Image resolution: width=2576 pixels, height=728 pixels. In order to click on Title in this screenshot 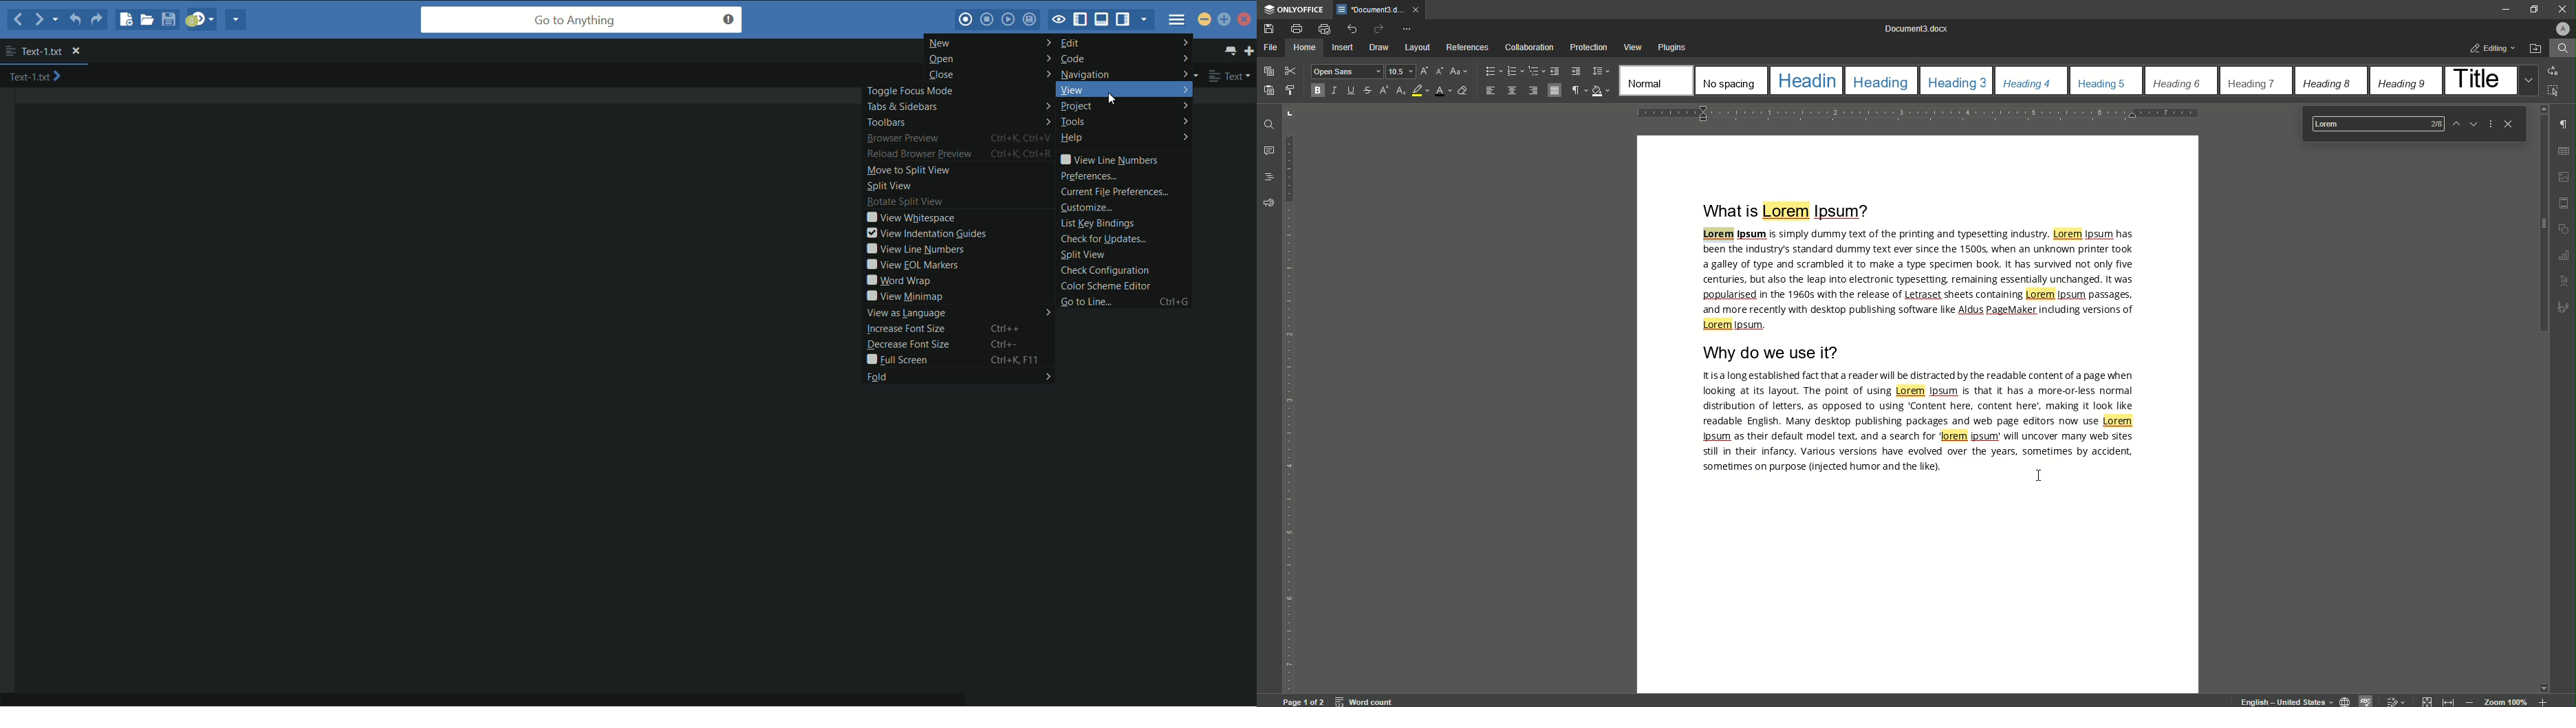, I will do `click(2476, 78)`.